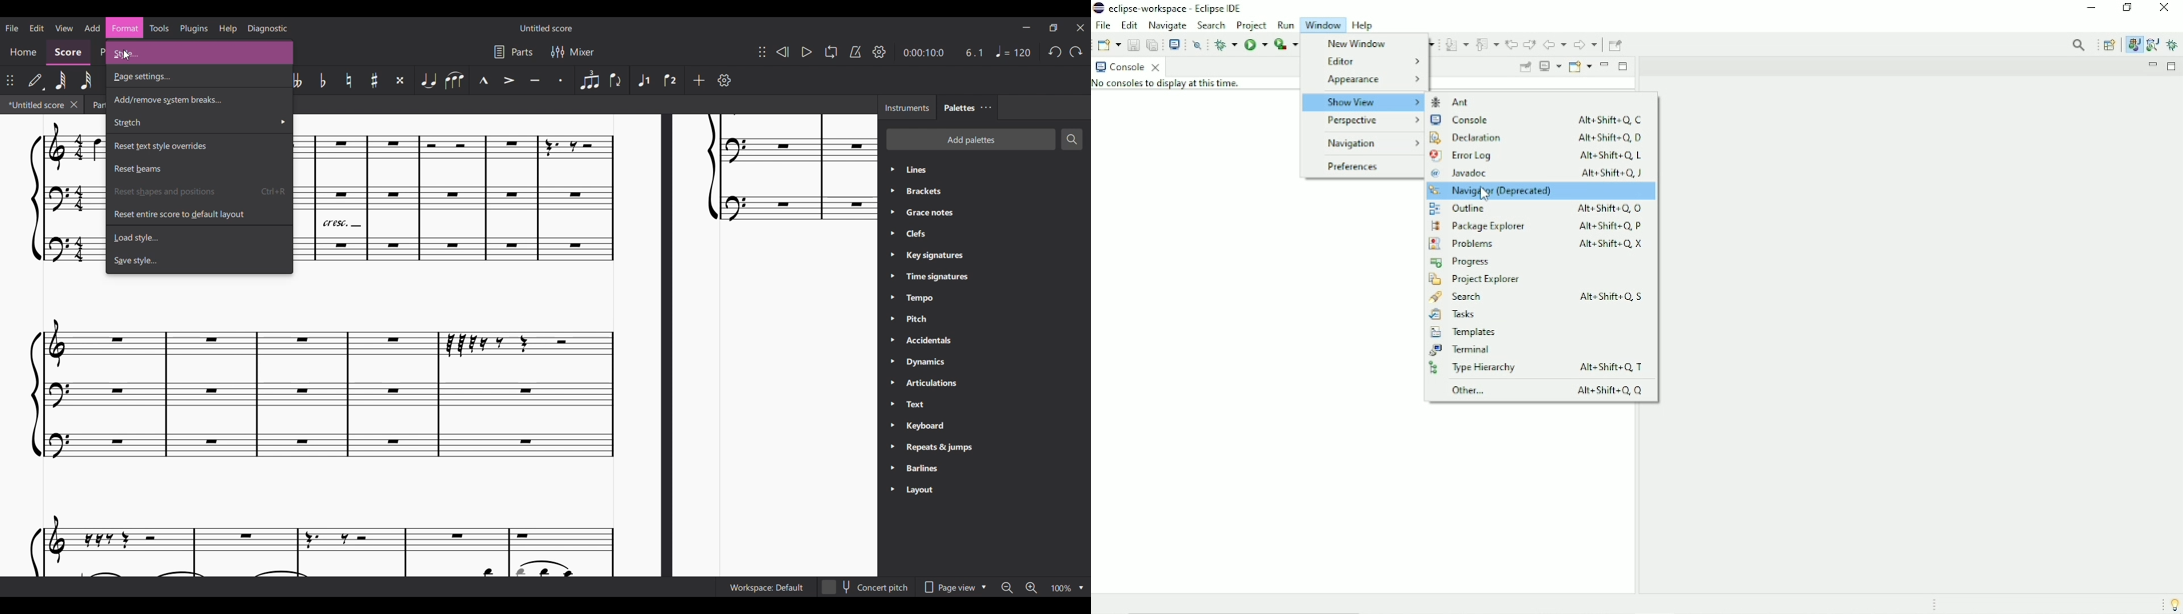 This screenshot has height=616, width=2184. What do you see at coordinates (1031, 587) in the screenshot?
I see `Zoom in` at bounding box center [1031, 587].